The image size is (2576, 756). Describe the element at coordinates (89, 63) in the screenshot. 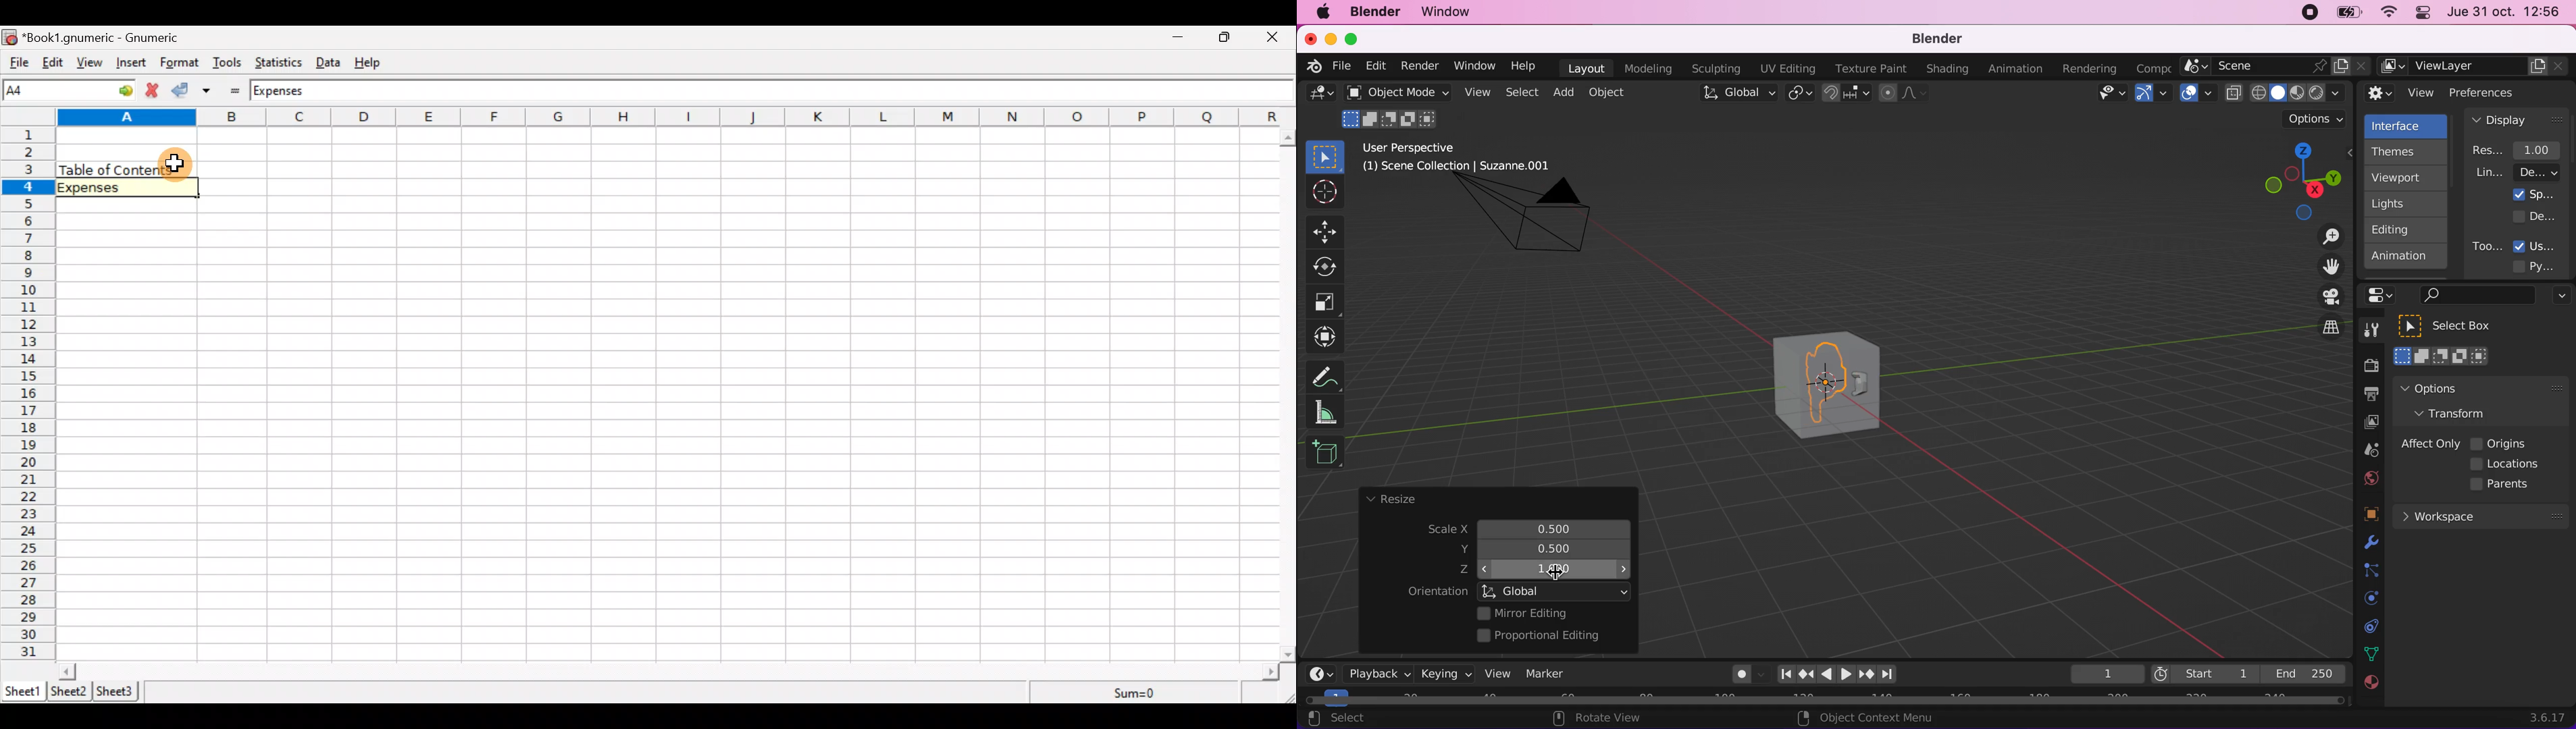

I see `View` at that location.